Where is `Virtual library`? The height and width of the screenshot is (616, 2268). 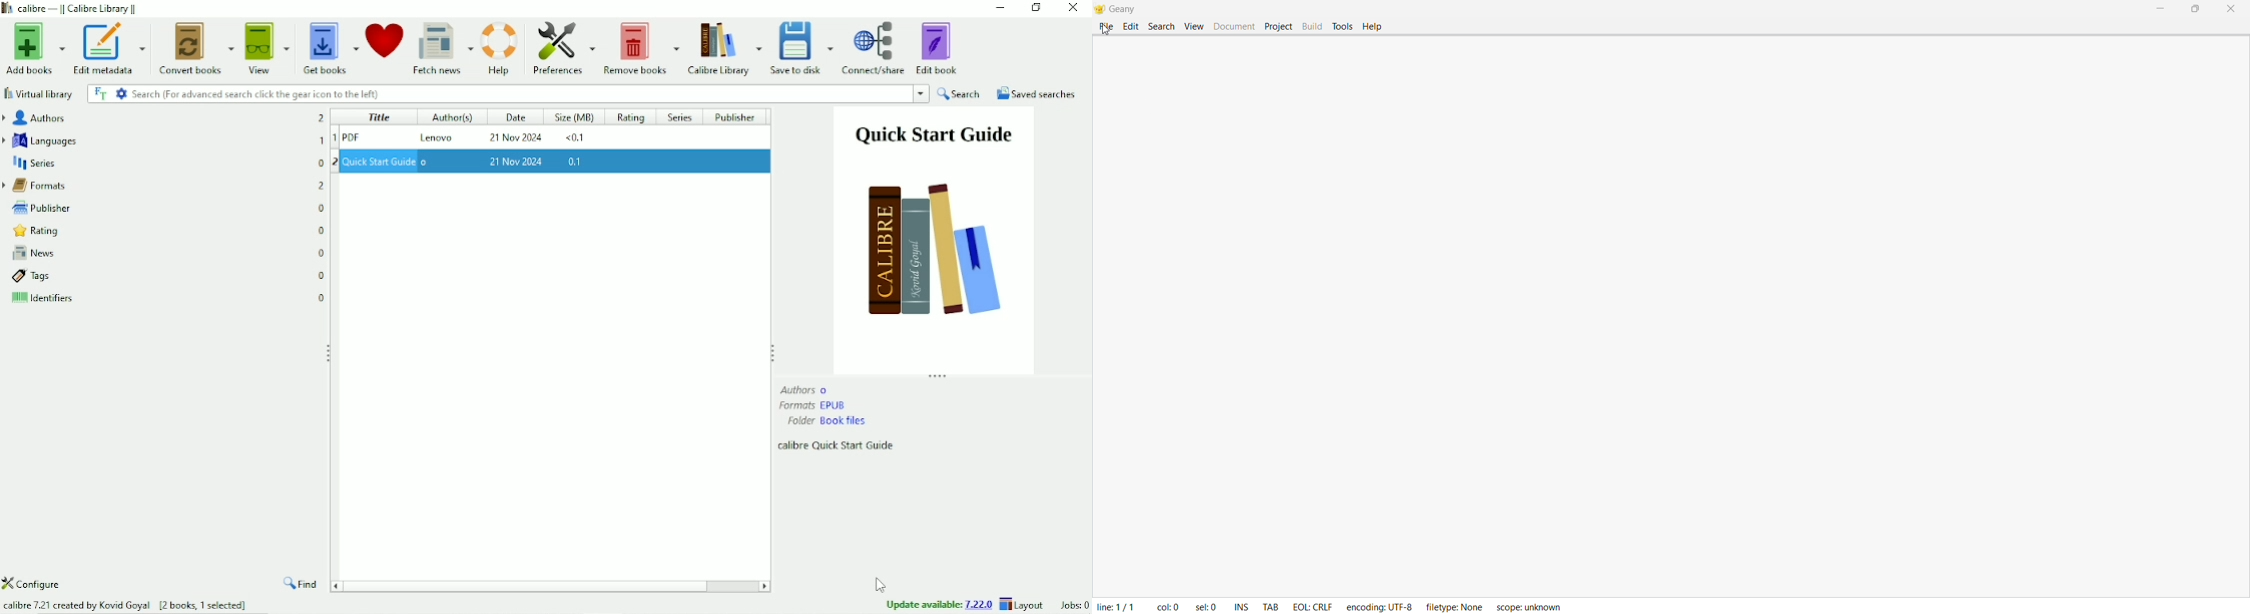
Virtual library is located at coordinates (40, 94).